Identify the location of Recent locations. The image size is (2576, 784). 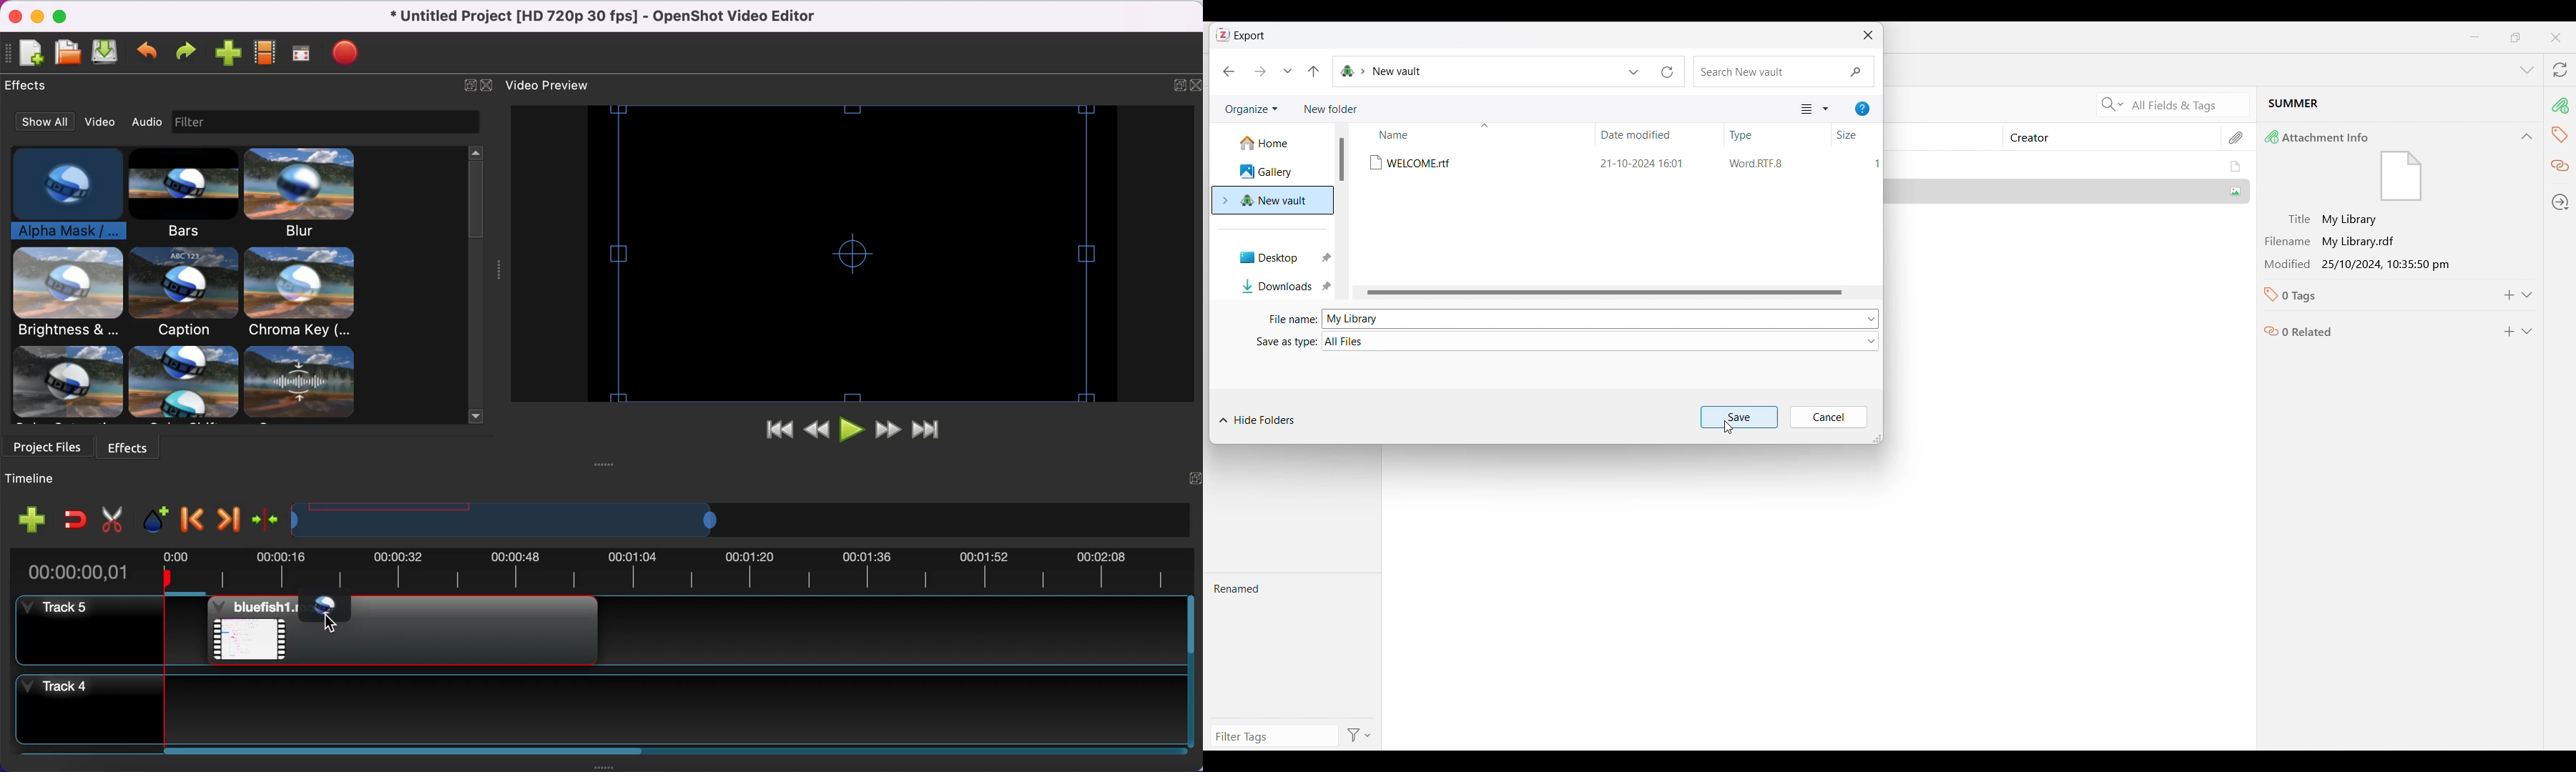
(1288, 71).